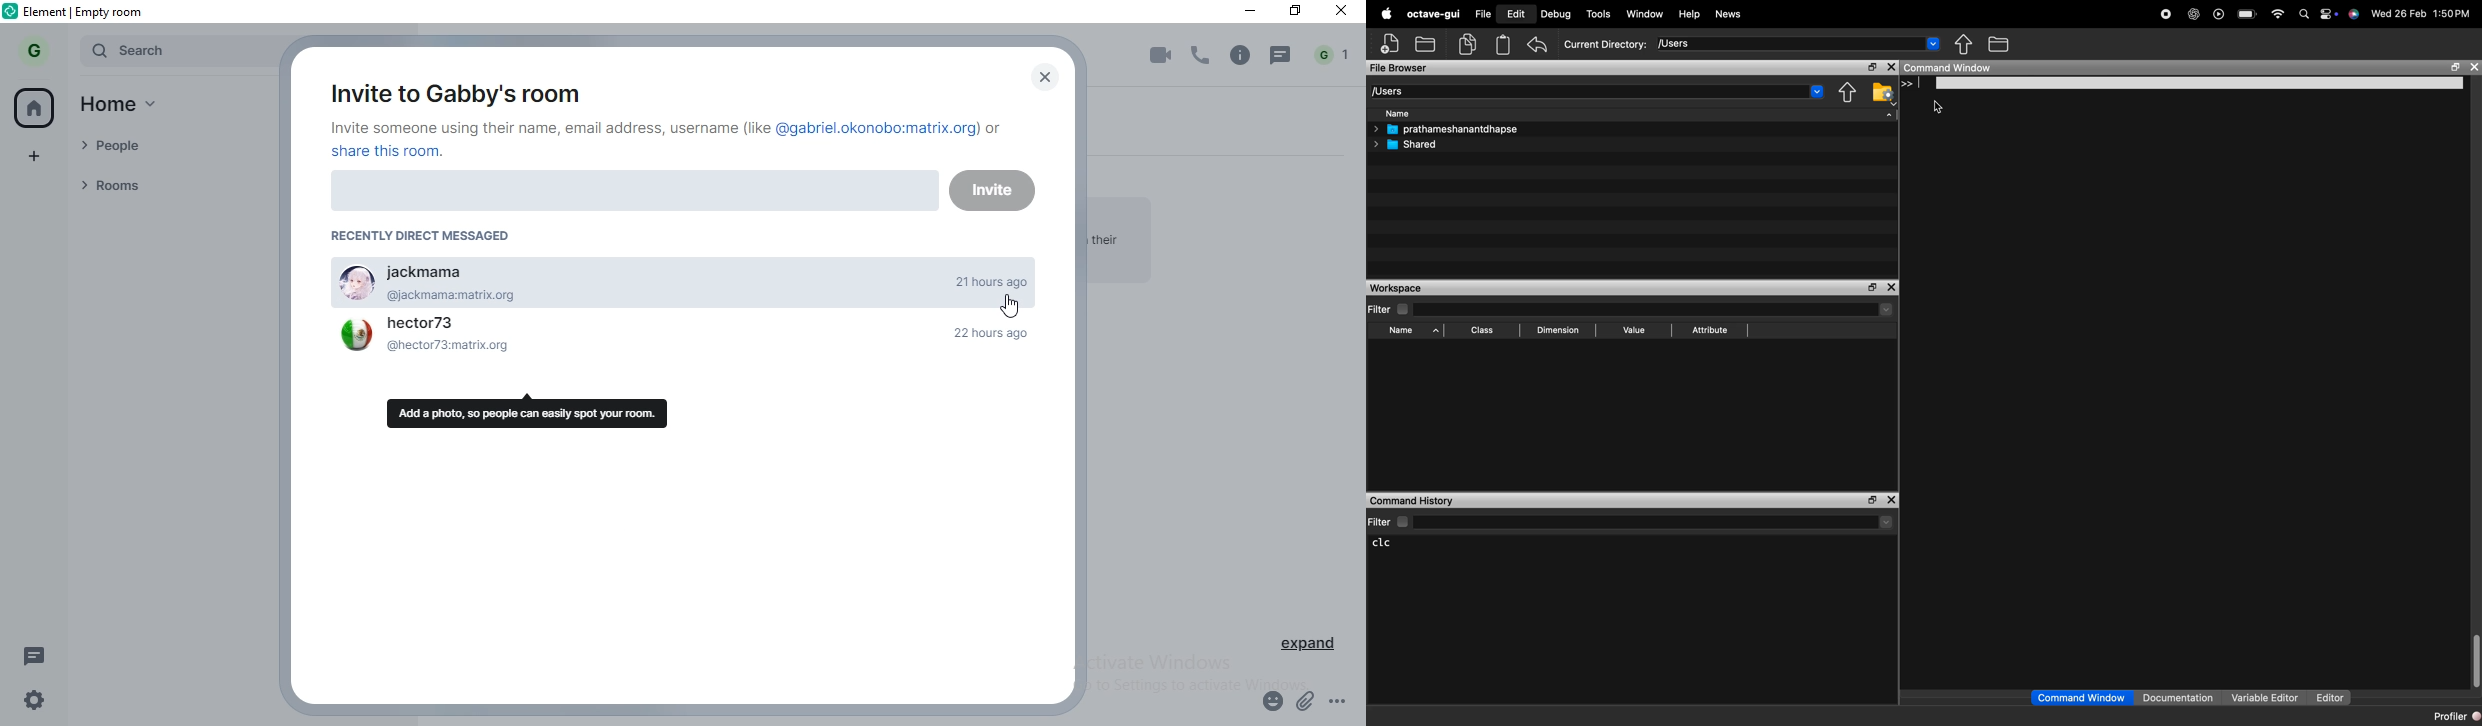 Image resolution: width=2492 pixels, height=728 pixels. Describe the element at coordinates (1243, 11) in the screenshot. I see `minimise` at that location.